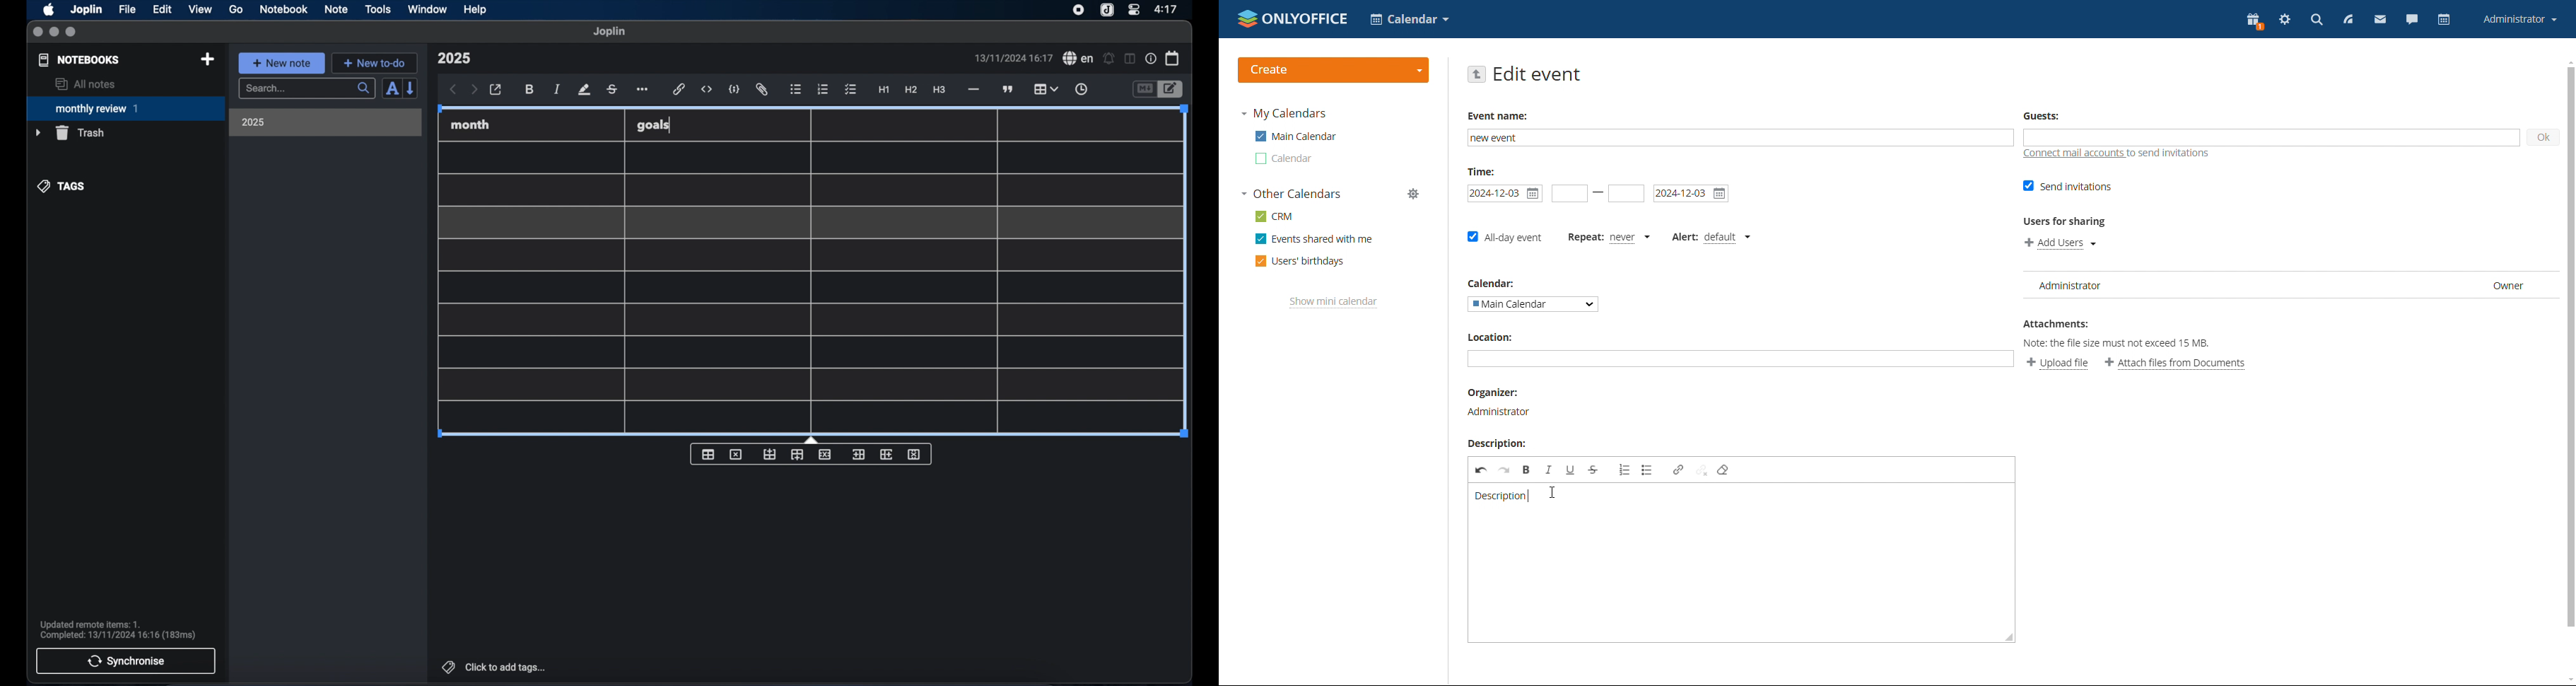 The width and height of the screenshot is (2576, 700). Describe the element at coordinates (851, 90) in the screenshot. I see `check  list` at that location.